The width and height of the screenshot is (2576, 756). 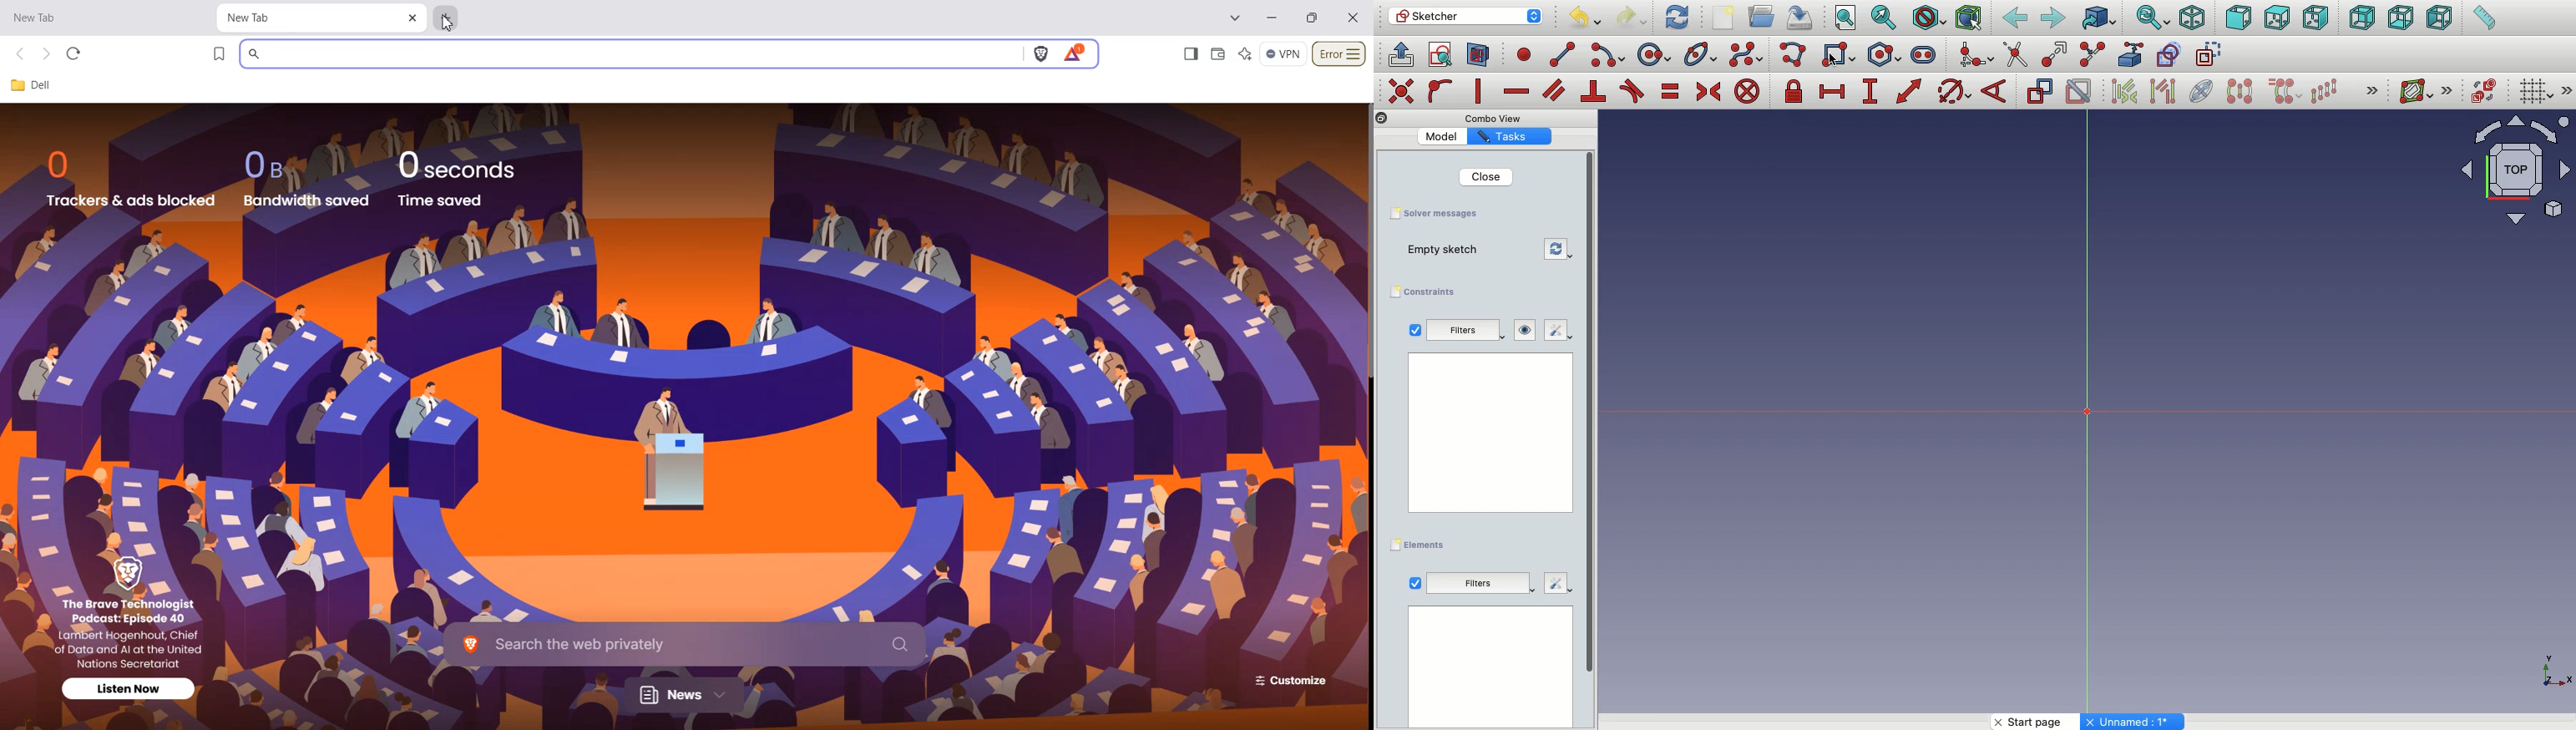 I want to click on constrain lock, so click(x=1796, y=93).